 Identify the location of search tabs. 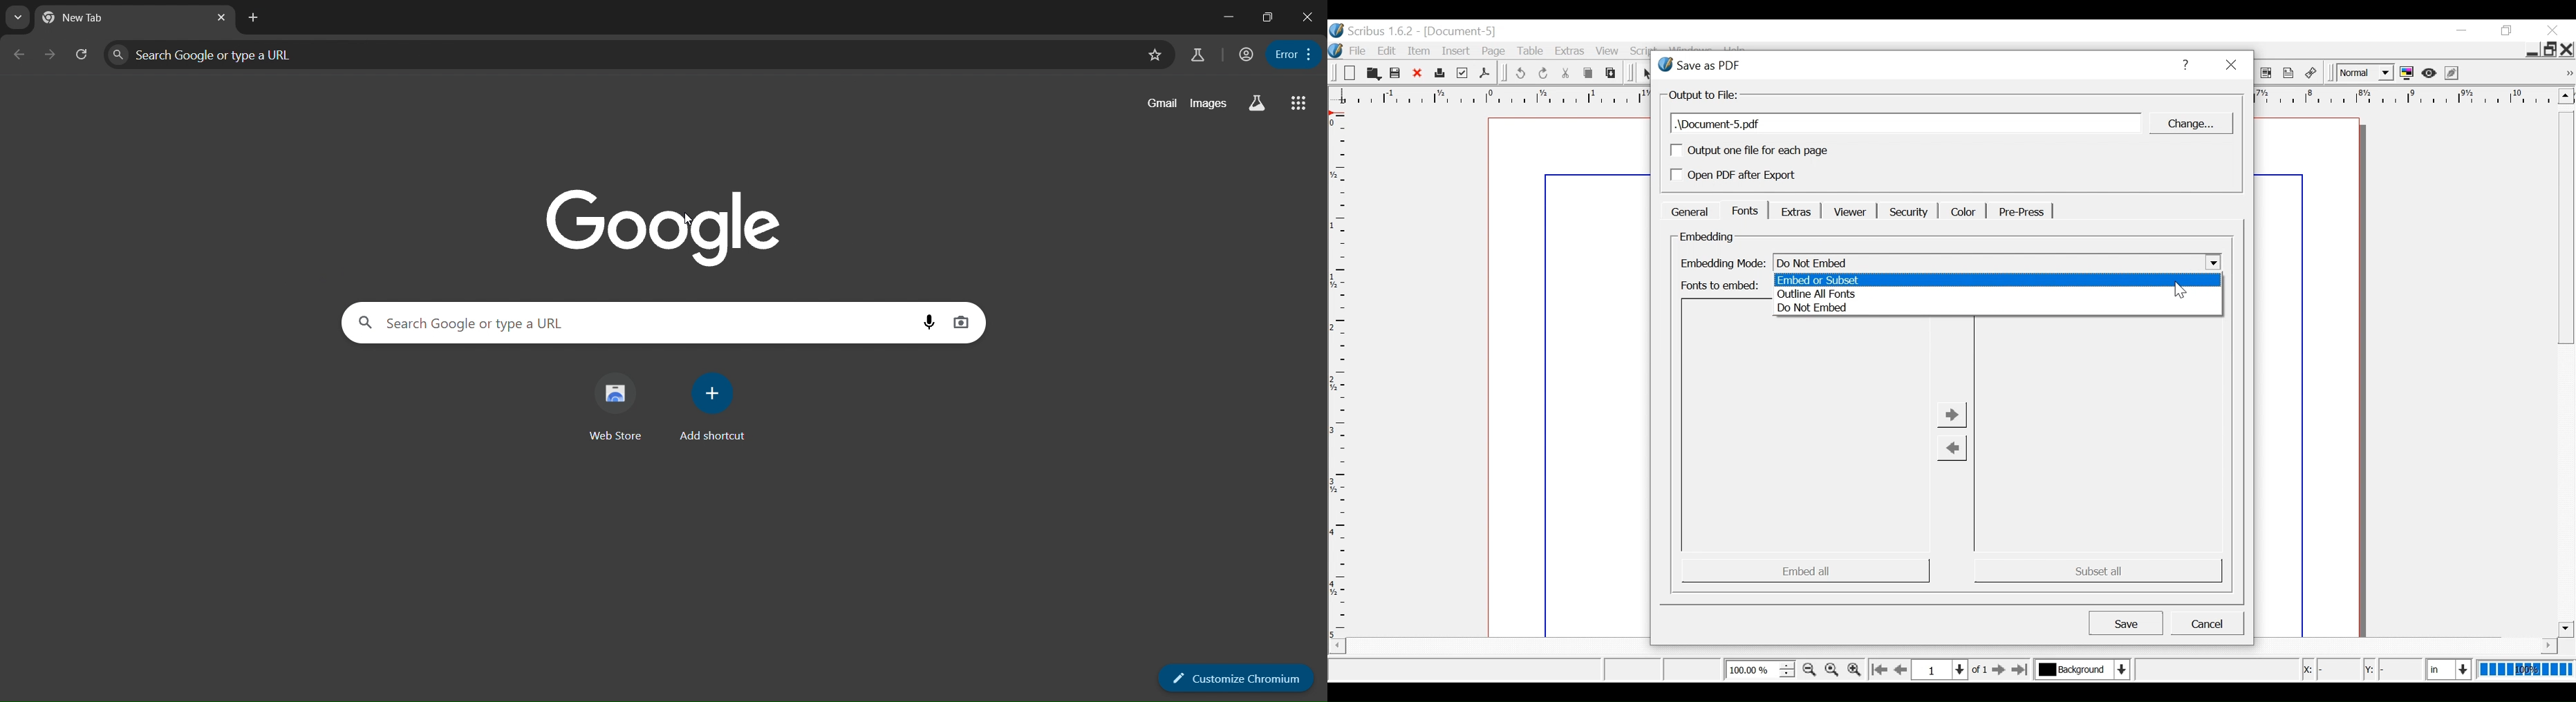
(18, 19).